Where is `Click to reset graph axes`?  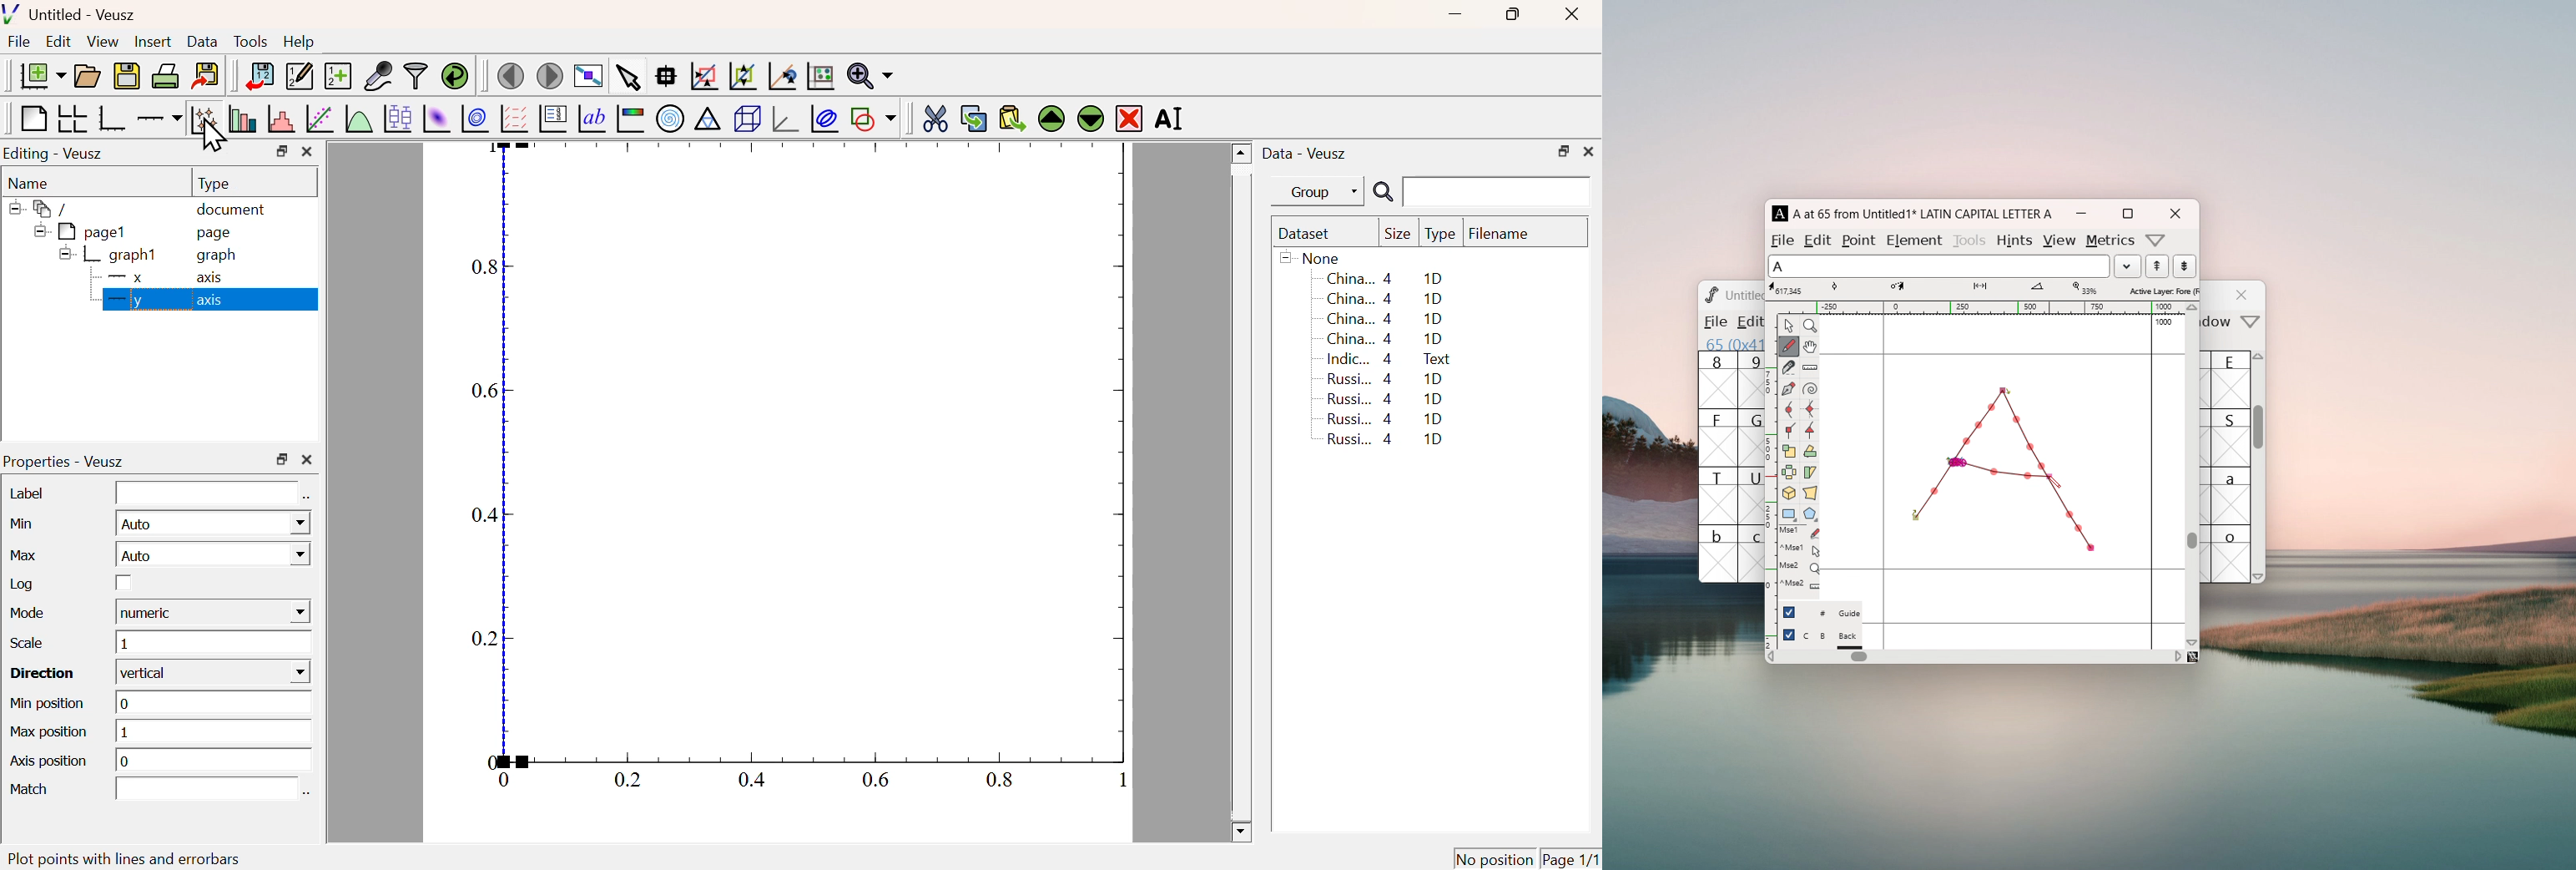
Click to reset graph axes is located at coordinates (779, 77).